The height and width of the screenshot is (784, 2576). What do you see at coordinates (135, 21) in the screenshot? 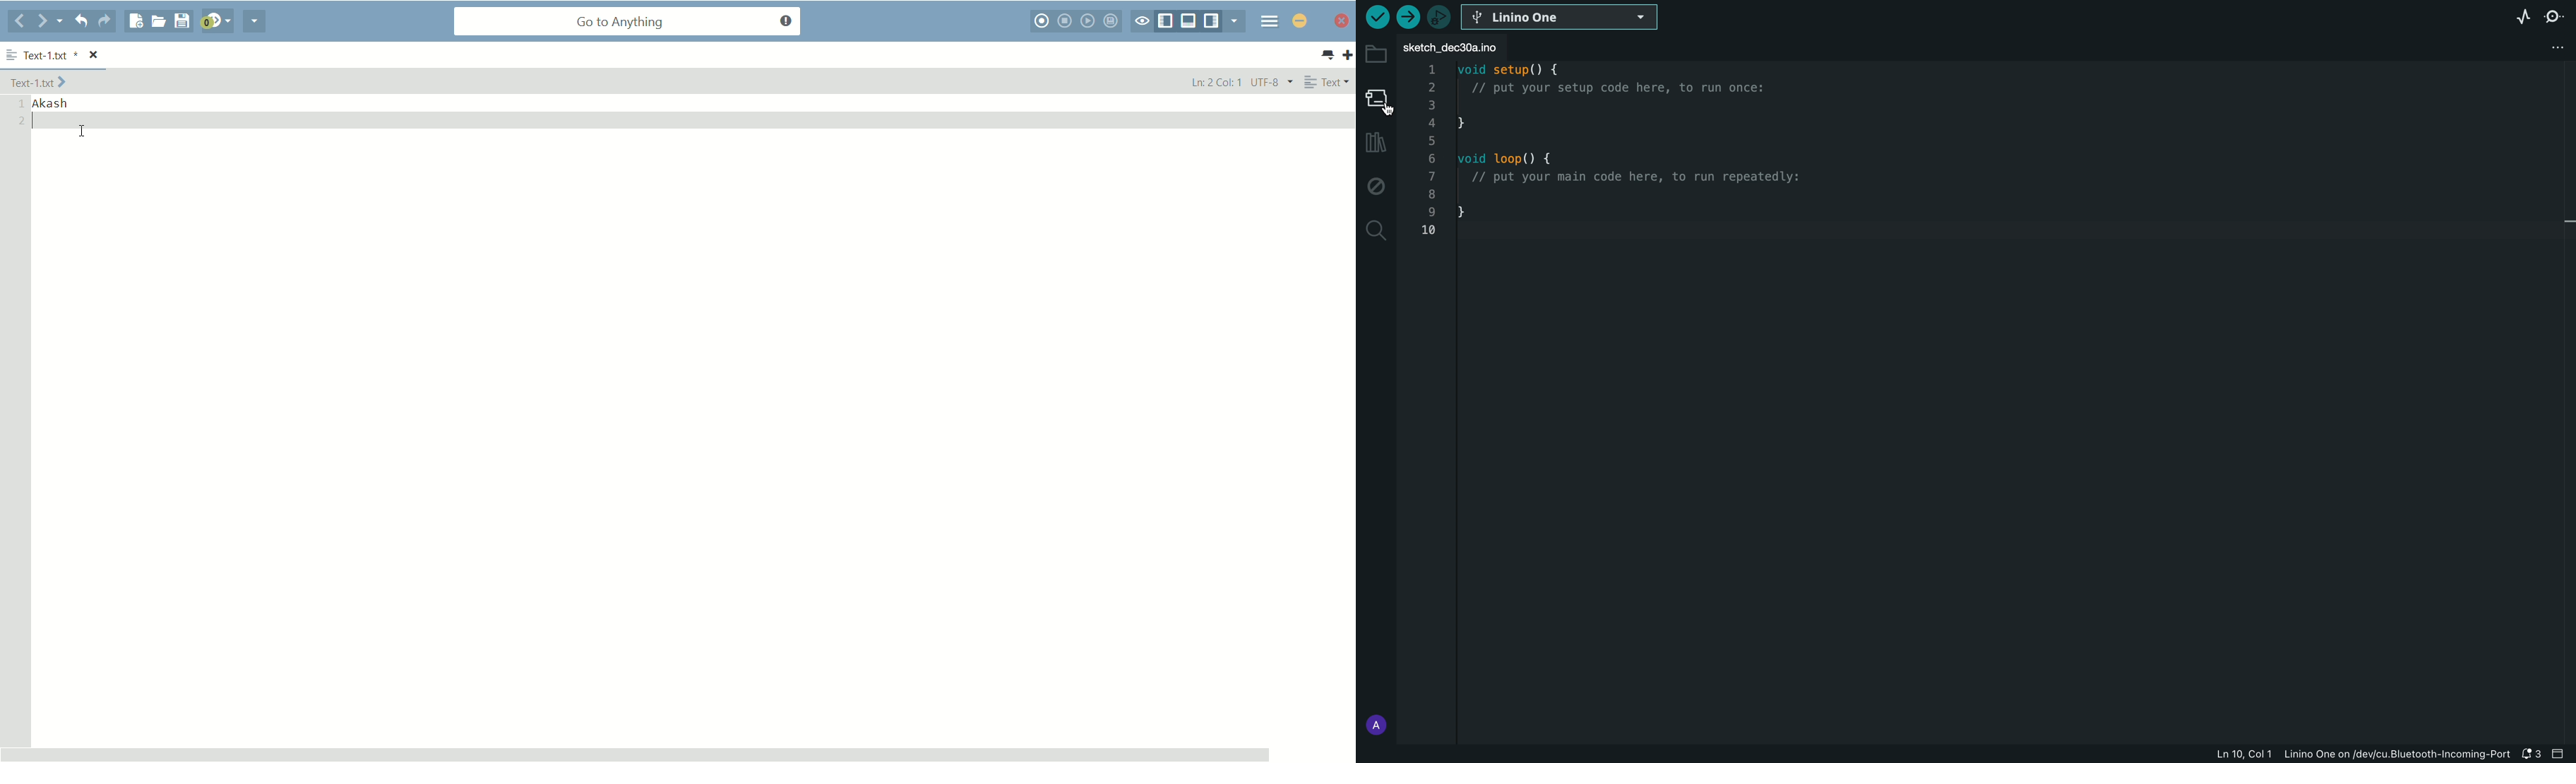
I see `new file` at bounding box center [135, 21].